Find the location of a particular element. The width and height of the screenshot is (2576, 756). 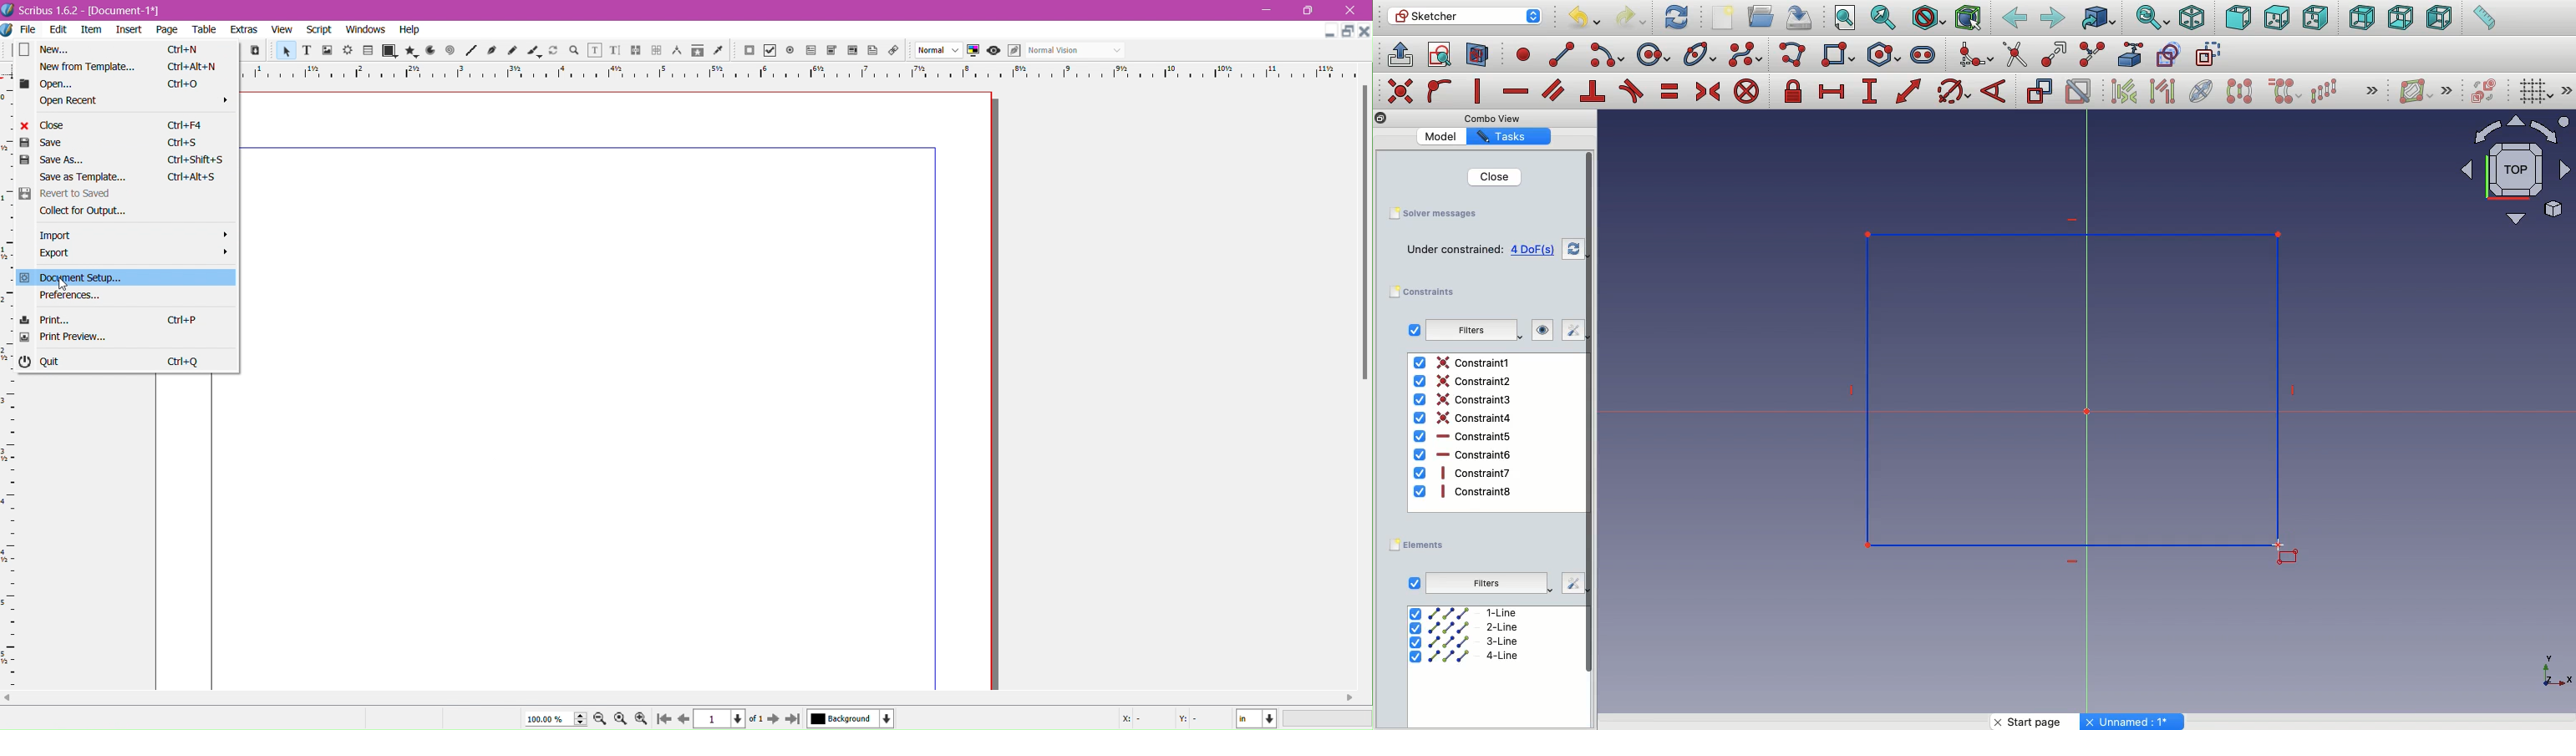

Switch virtual place is located at coordinates (2481, 93).